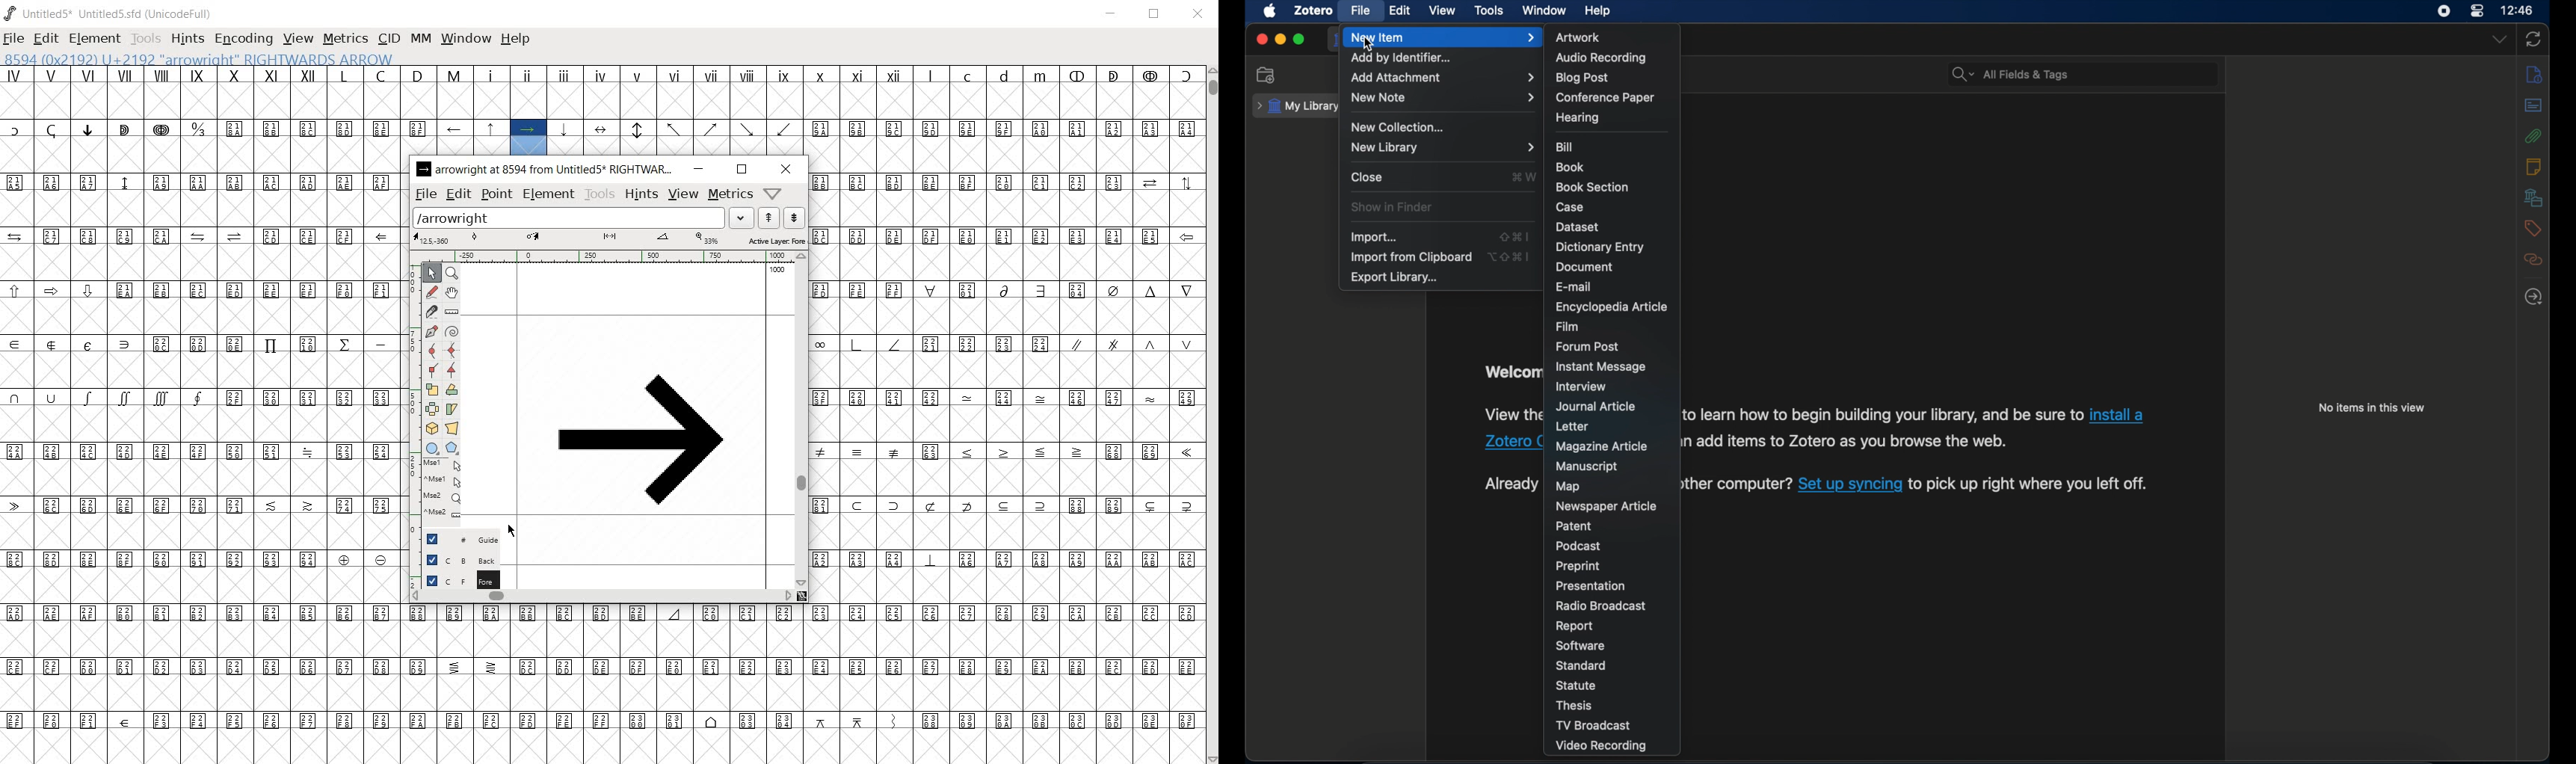  I want to click on book, so click(1571, 167).